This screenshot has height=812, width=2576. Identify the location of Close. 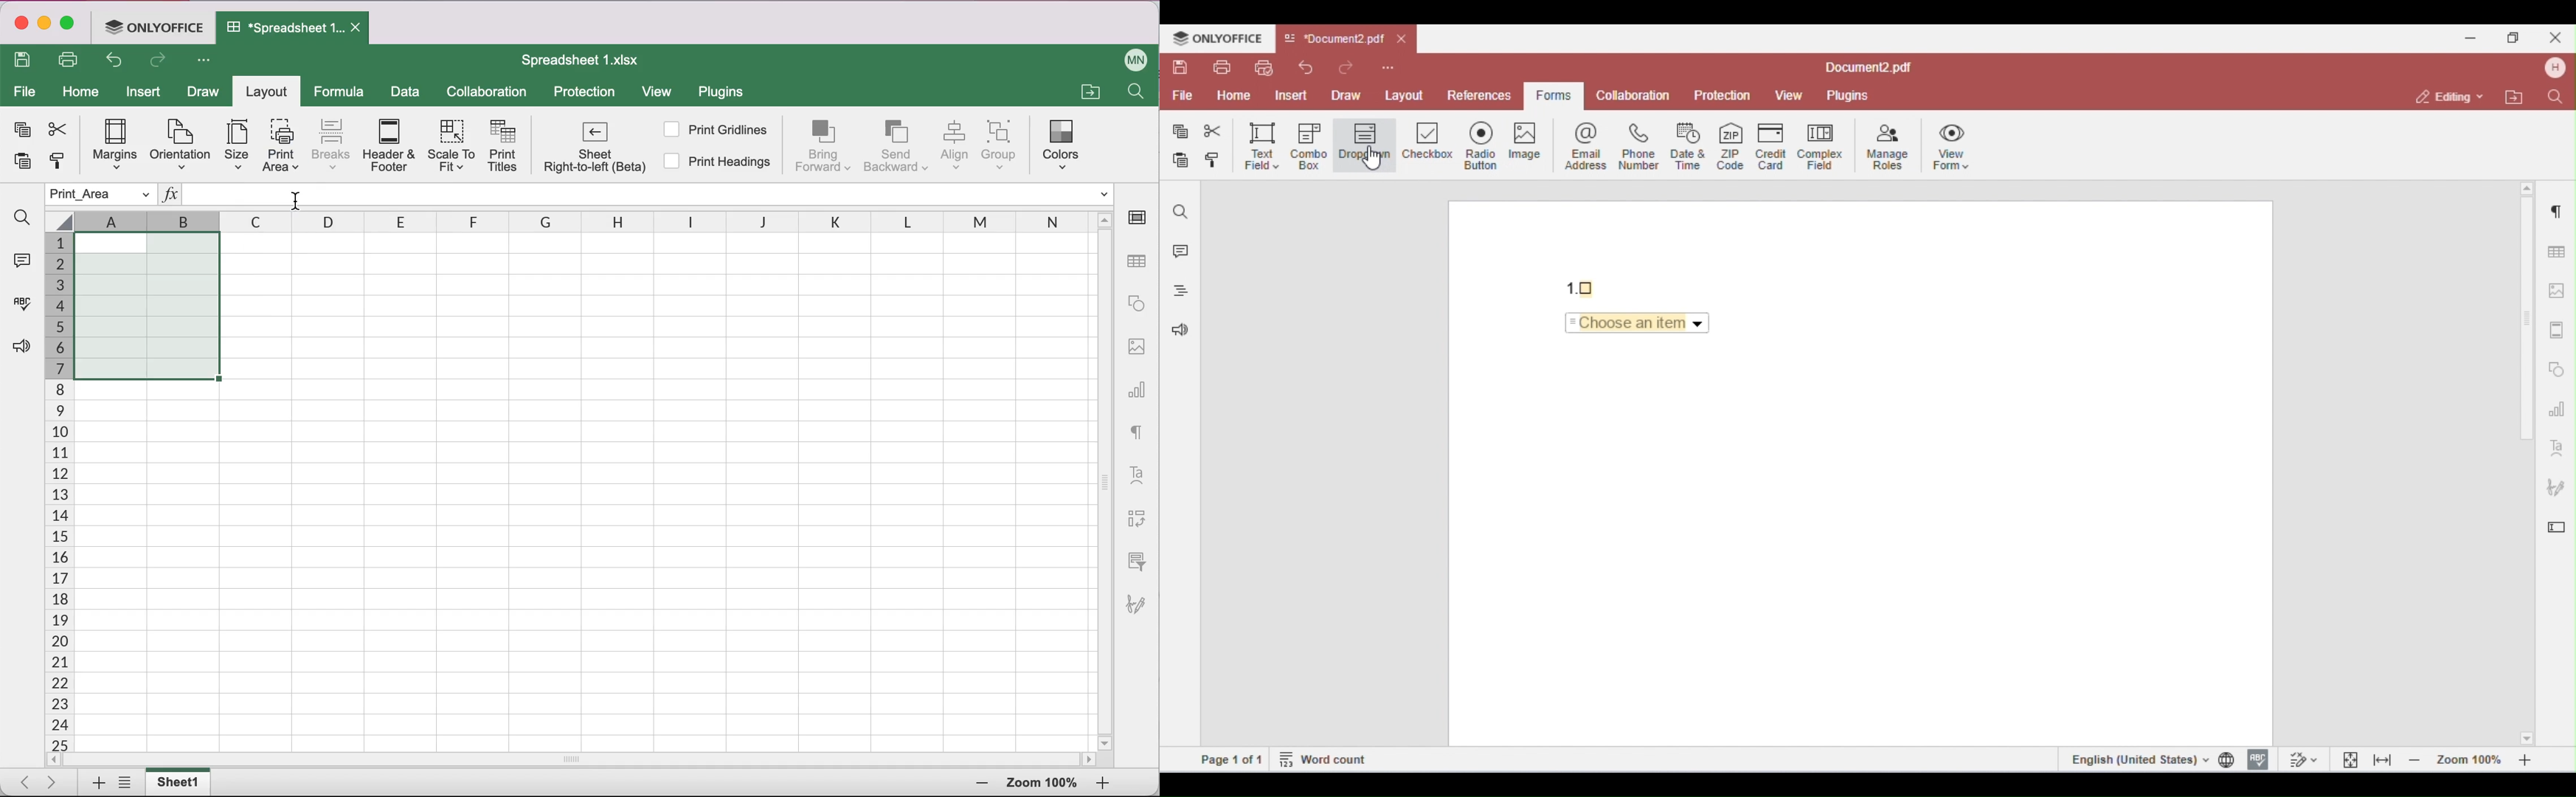
(358, 28).